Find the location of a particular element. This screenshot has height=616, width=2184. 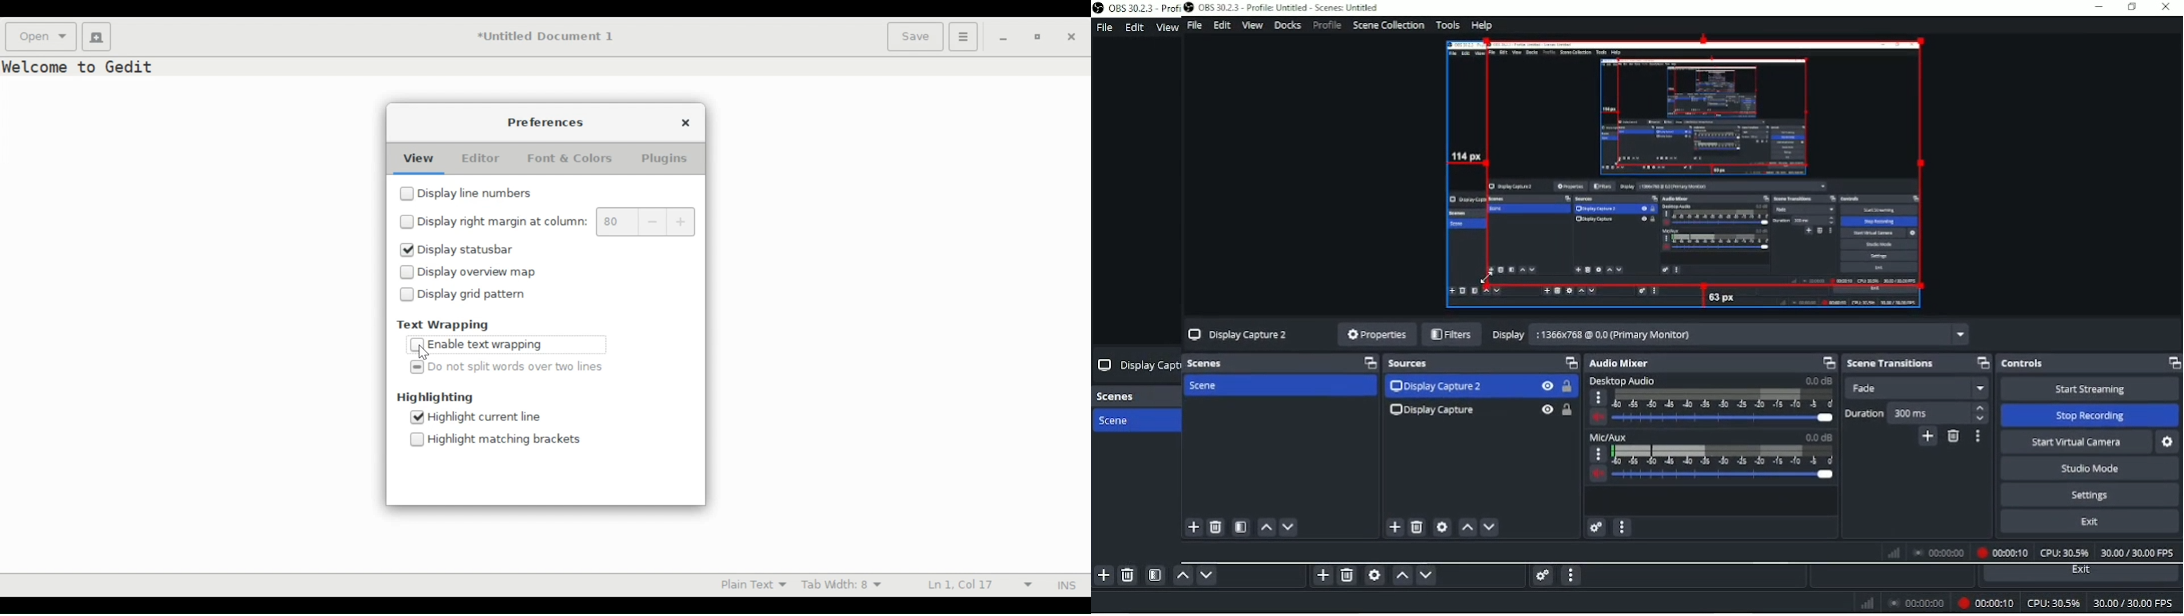

Do not split words over two lines is located at coordinates (516, 367).